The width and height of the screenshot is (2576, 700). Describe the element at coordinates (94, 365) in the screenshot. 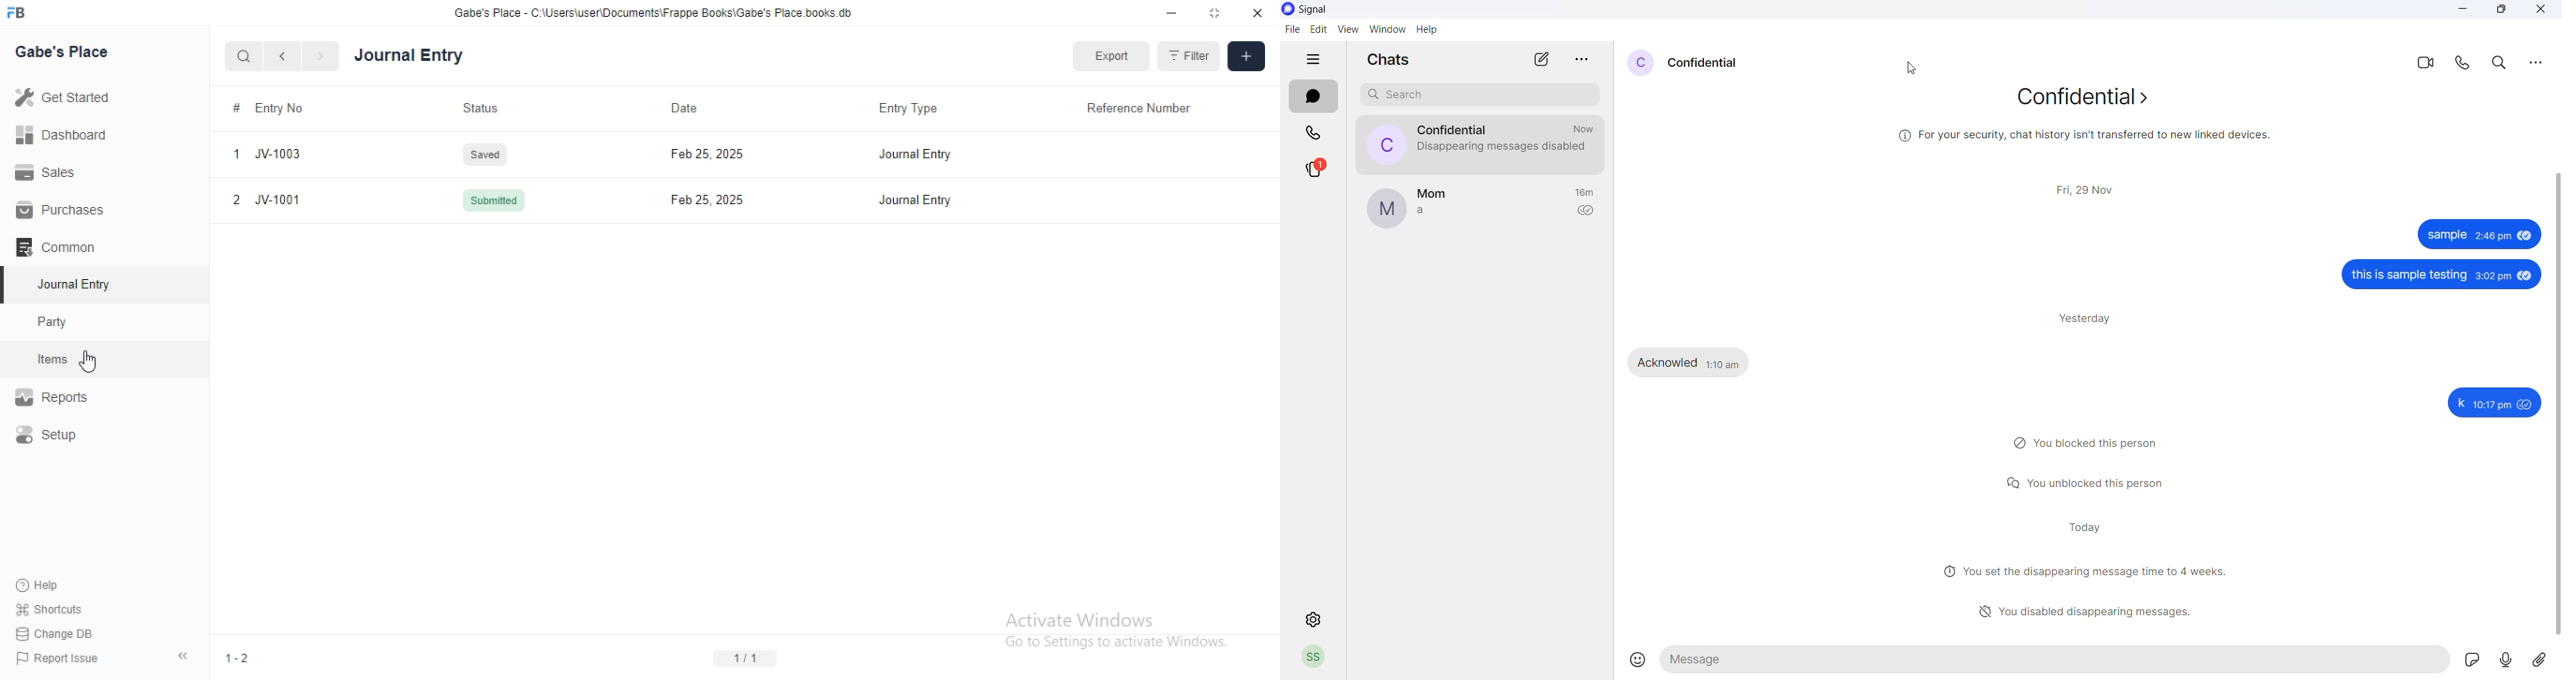

I see `cursor` at that location.